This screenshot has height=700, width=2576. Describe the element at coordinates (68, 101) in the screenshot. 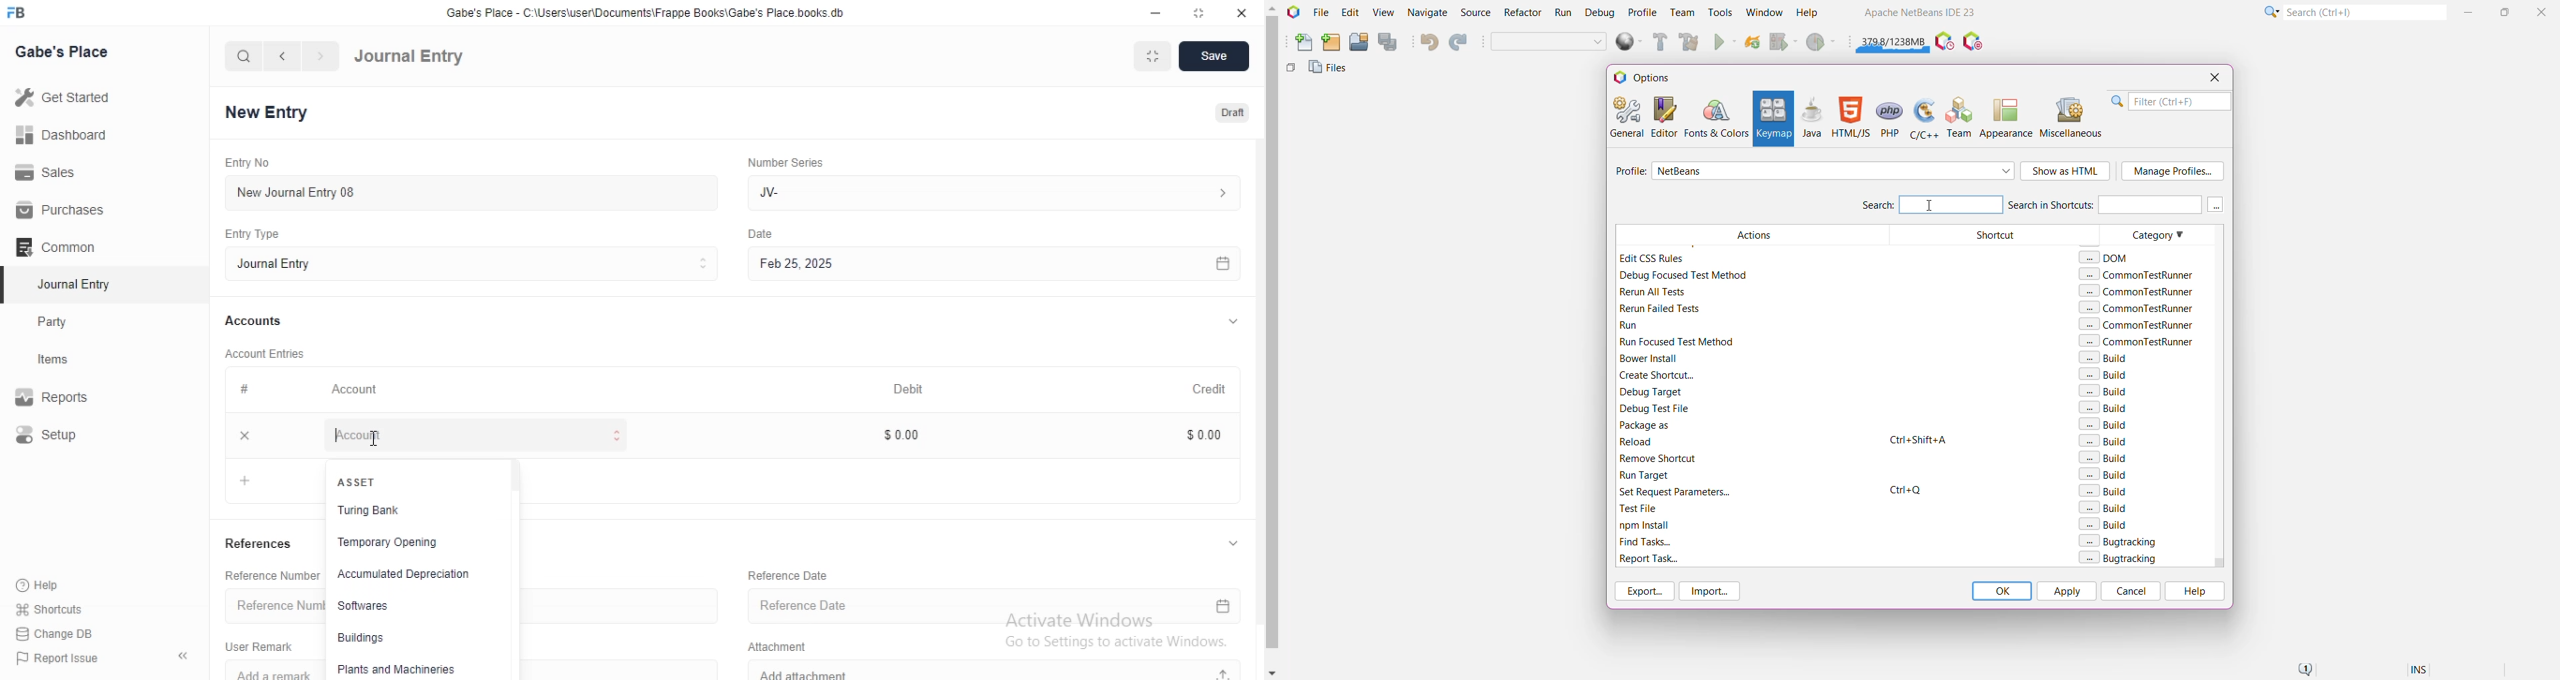

I see `Get Started` at that location.